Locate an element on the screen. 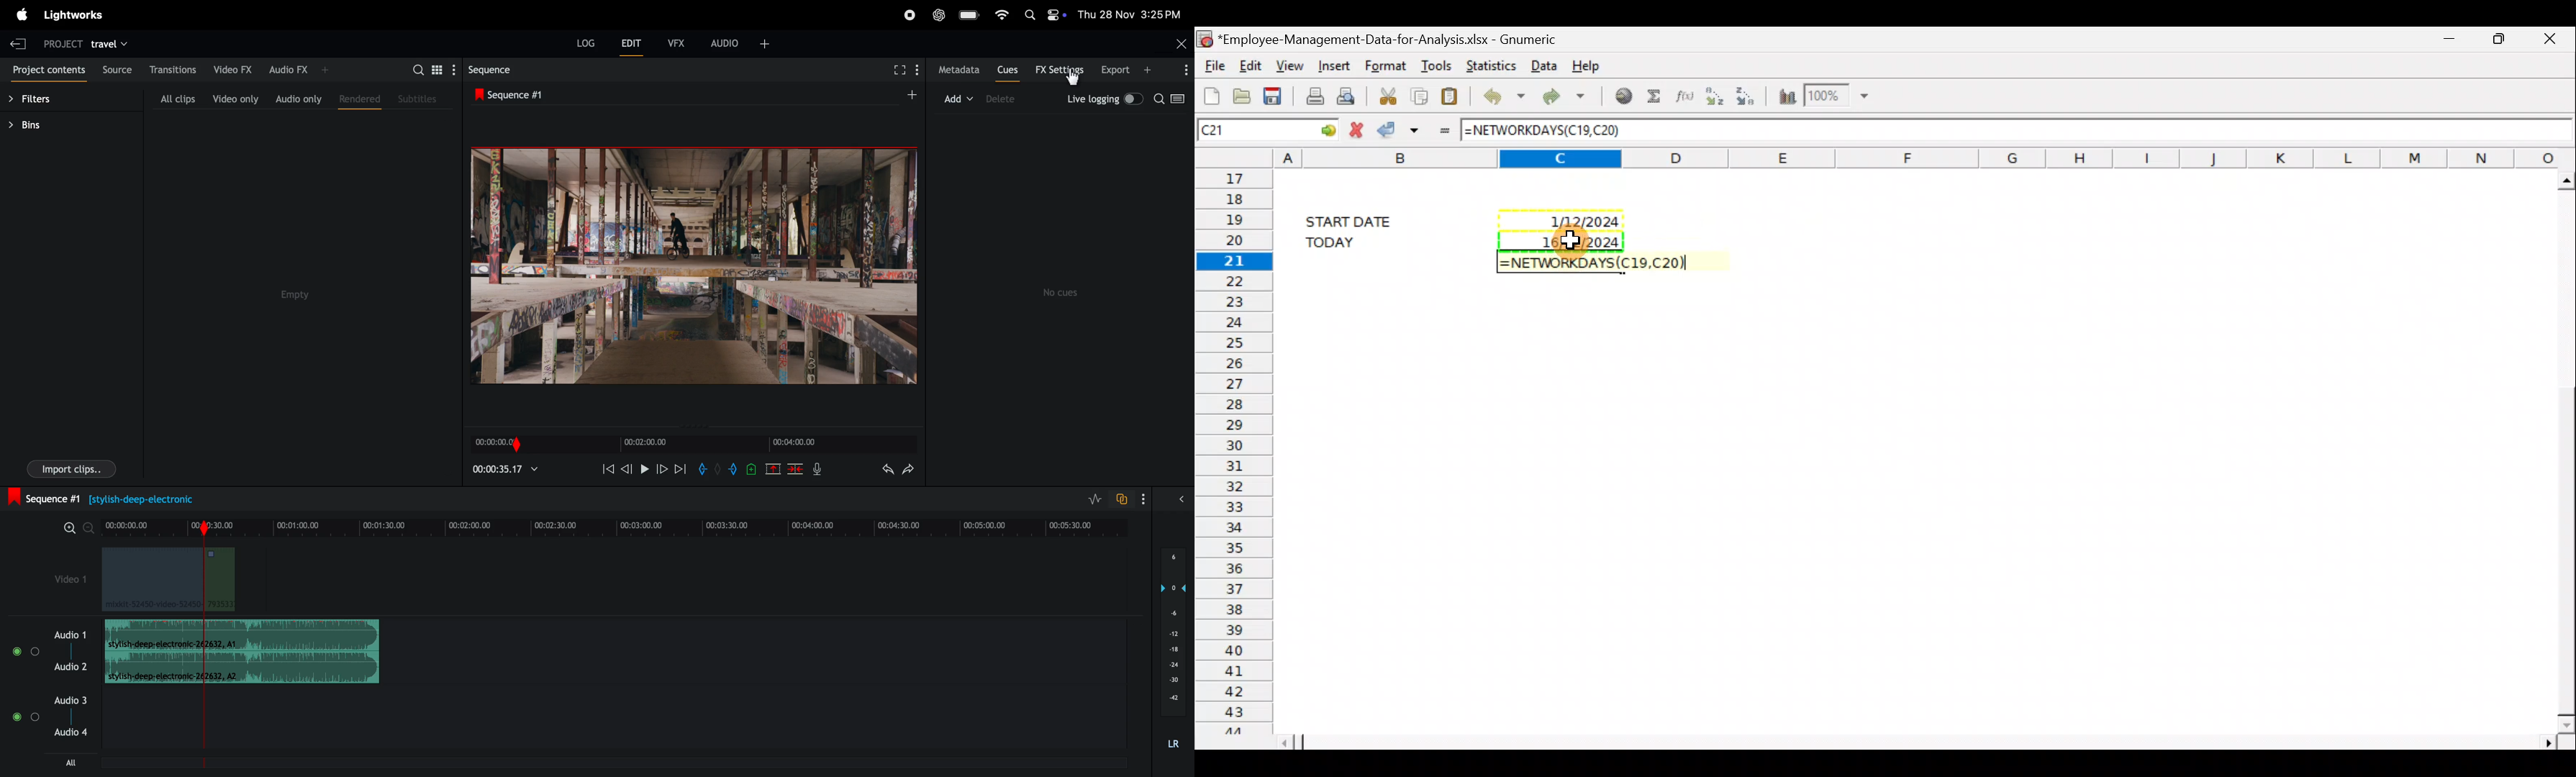  audio 4 is located at coordinates (71, 737).